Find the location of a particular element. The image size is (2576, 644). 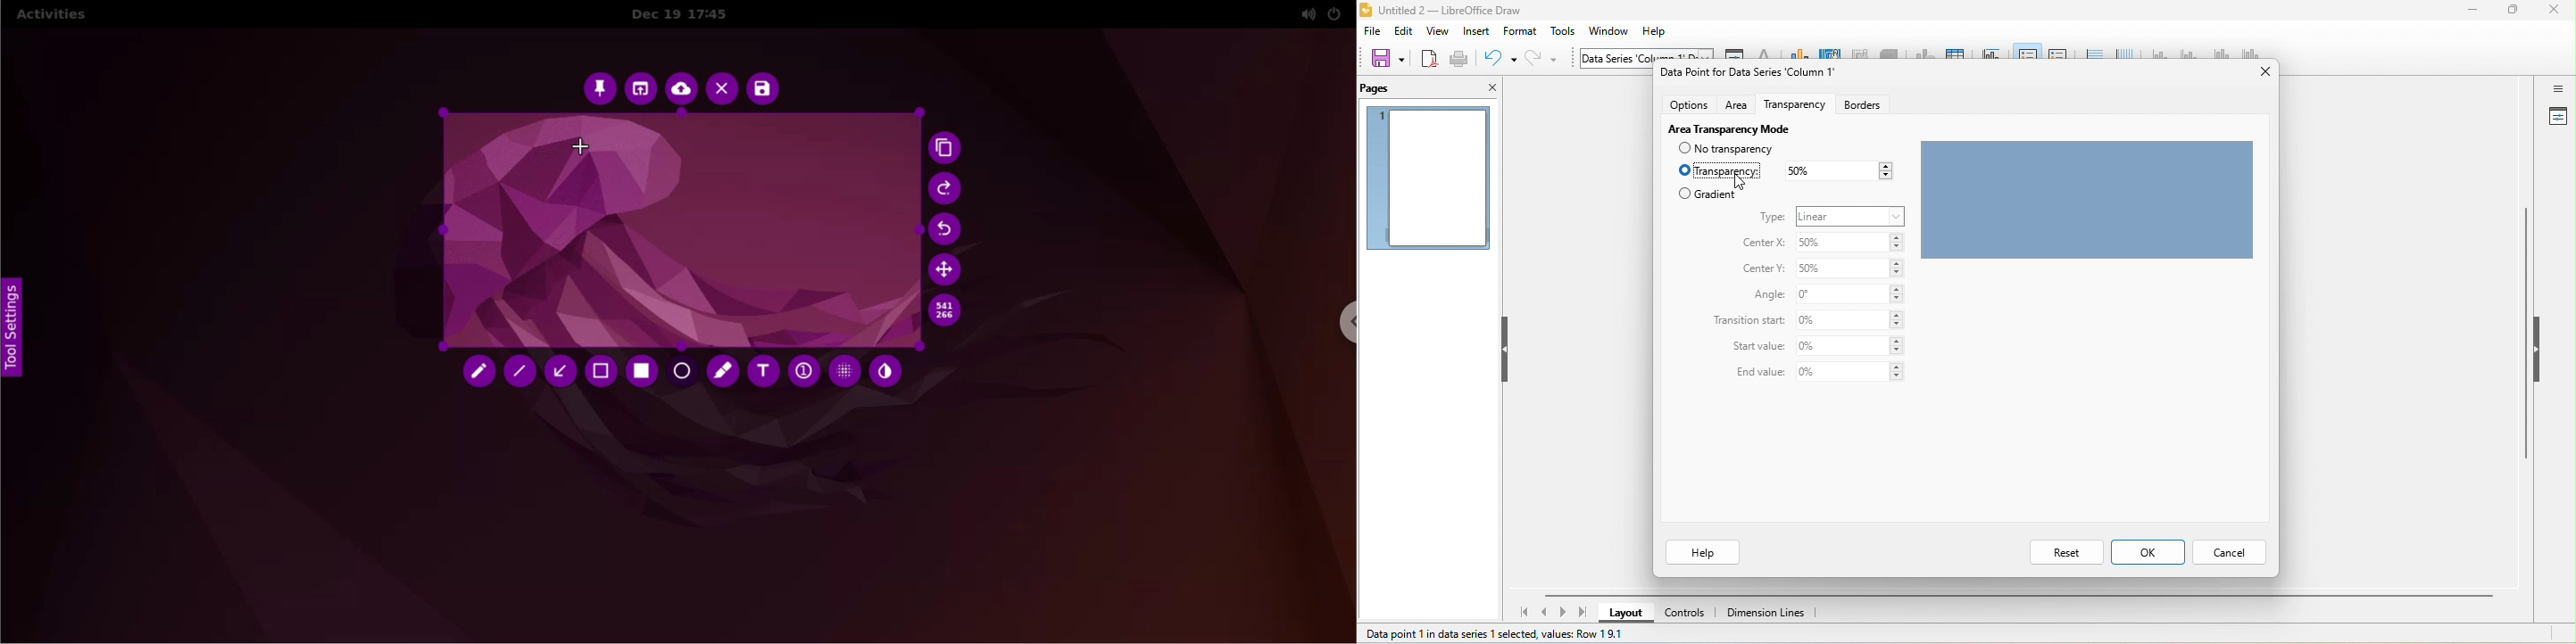

help is located at coordinates (1706, 555).